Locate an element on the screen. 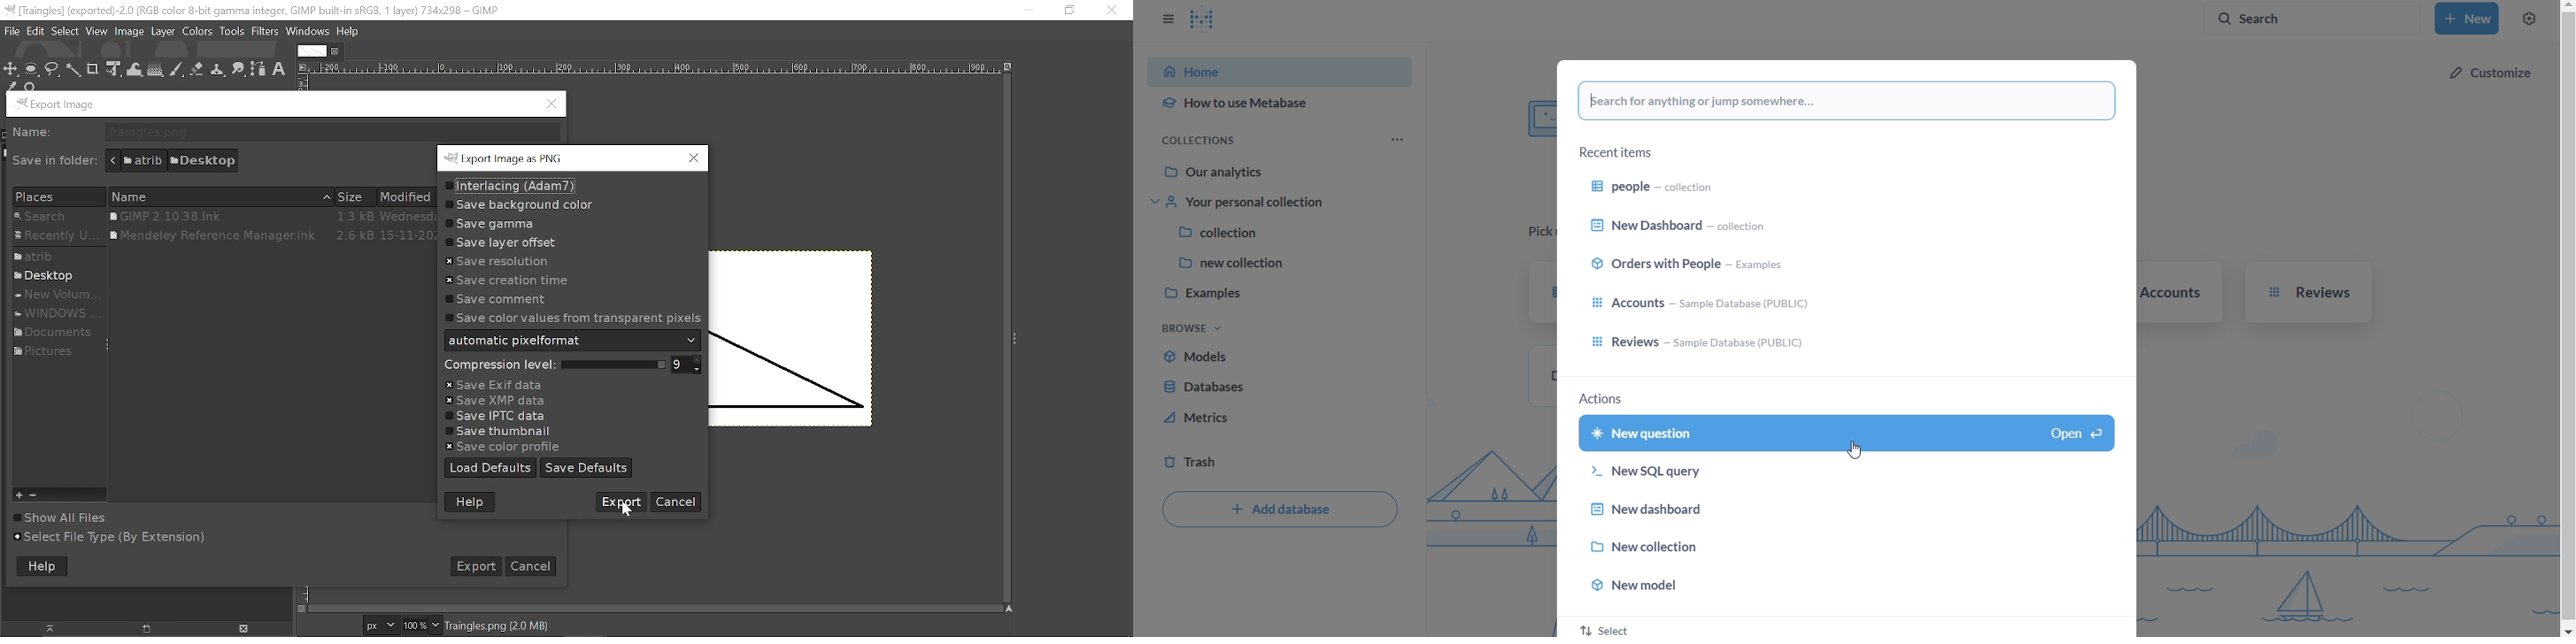 The image size is (2576, 644). reviews is located at coordinates (1707, 342).